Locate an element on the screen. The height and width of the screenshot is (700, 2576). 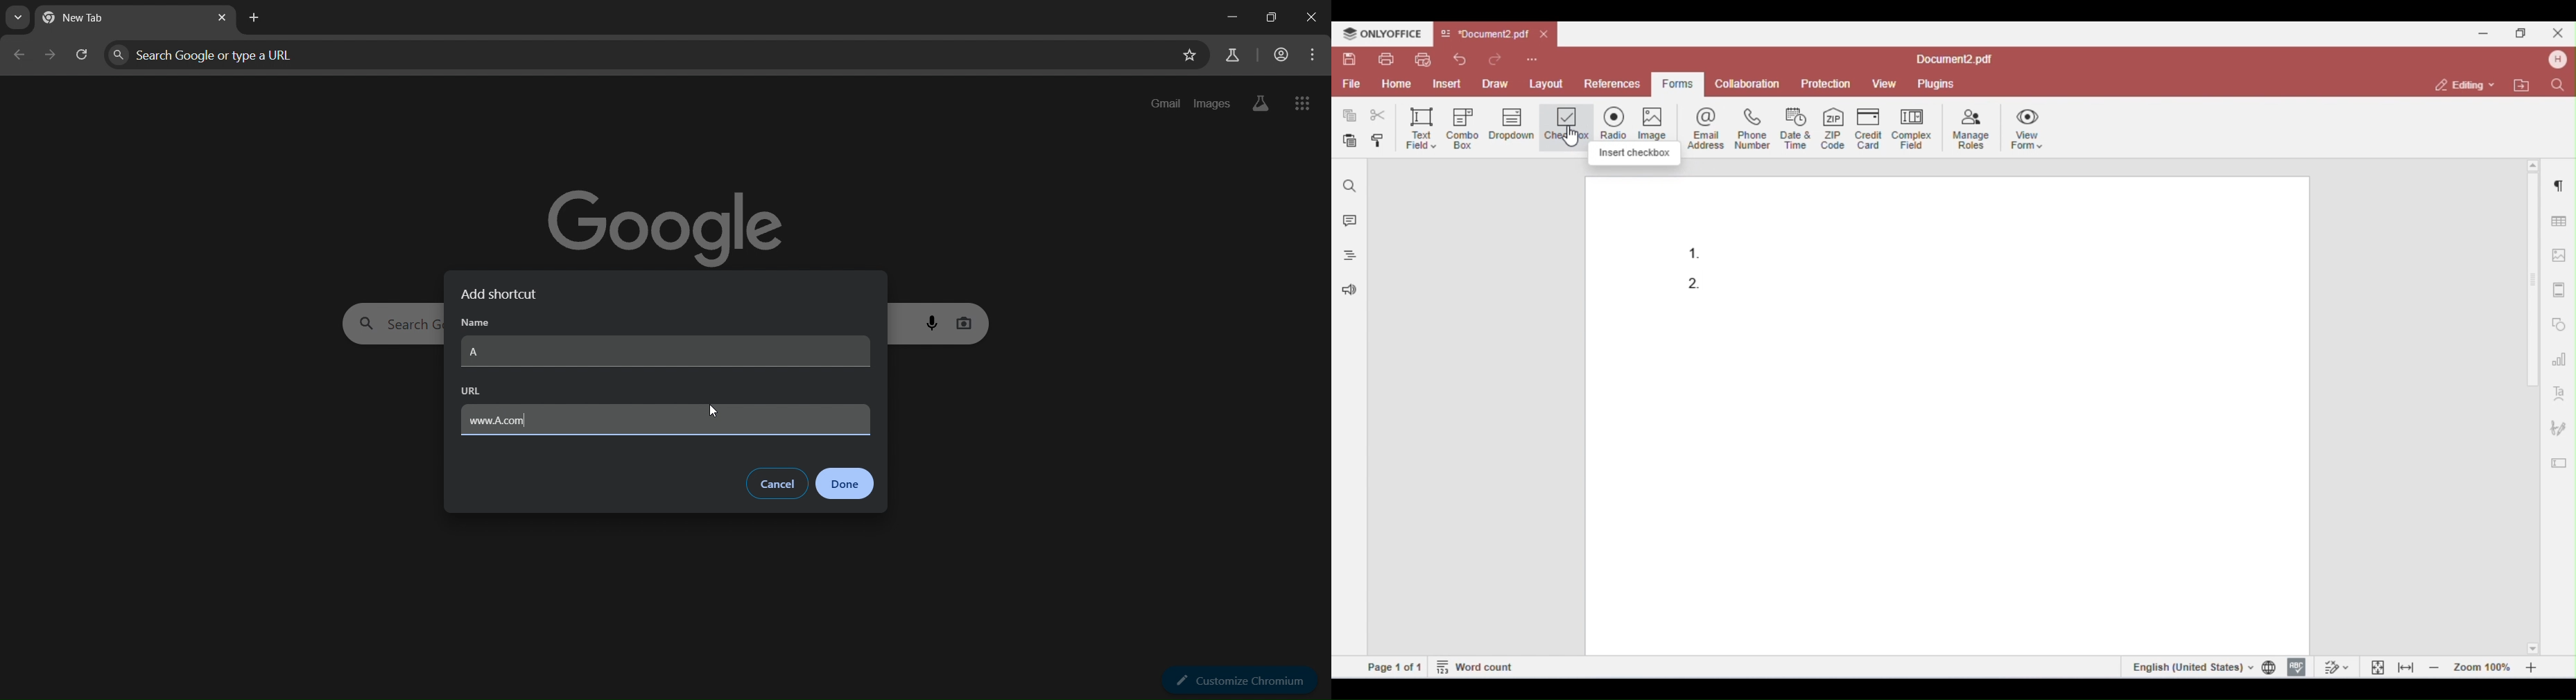
current page is located at coordinates (97, 19).